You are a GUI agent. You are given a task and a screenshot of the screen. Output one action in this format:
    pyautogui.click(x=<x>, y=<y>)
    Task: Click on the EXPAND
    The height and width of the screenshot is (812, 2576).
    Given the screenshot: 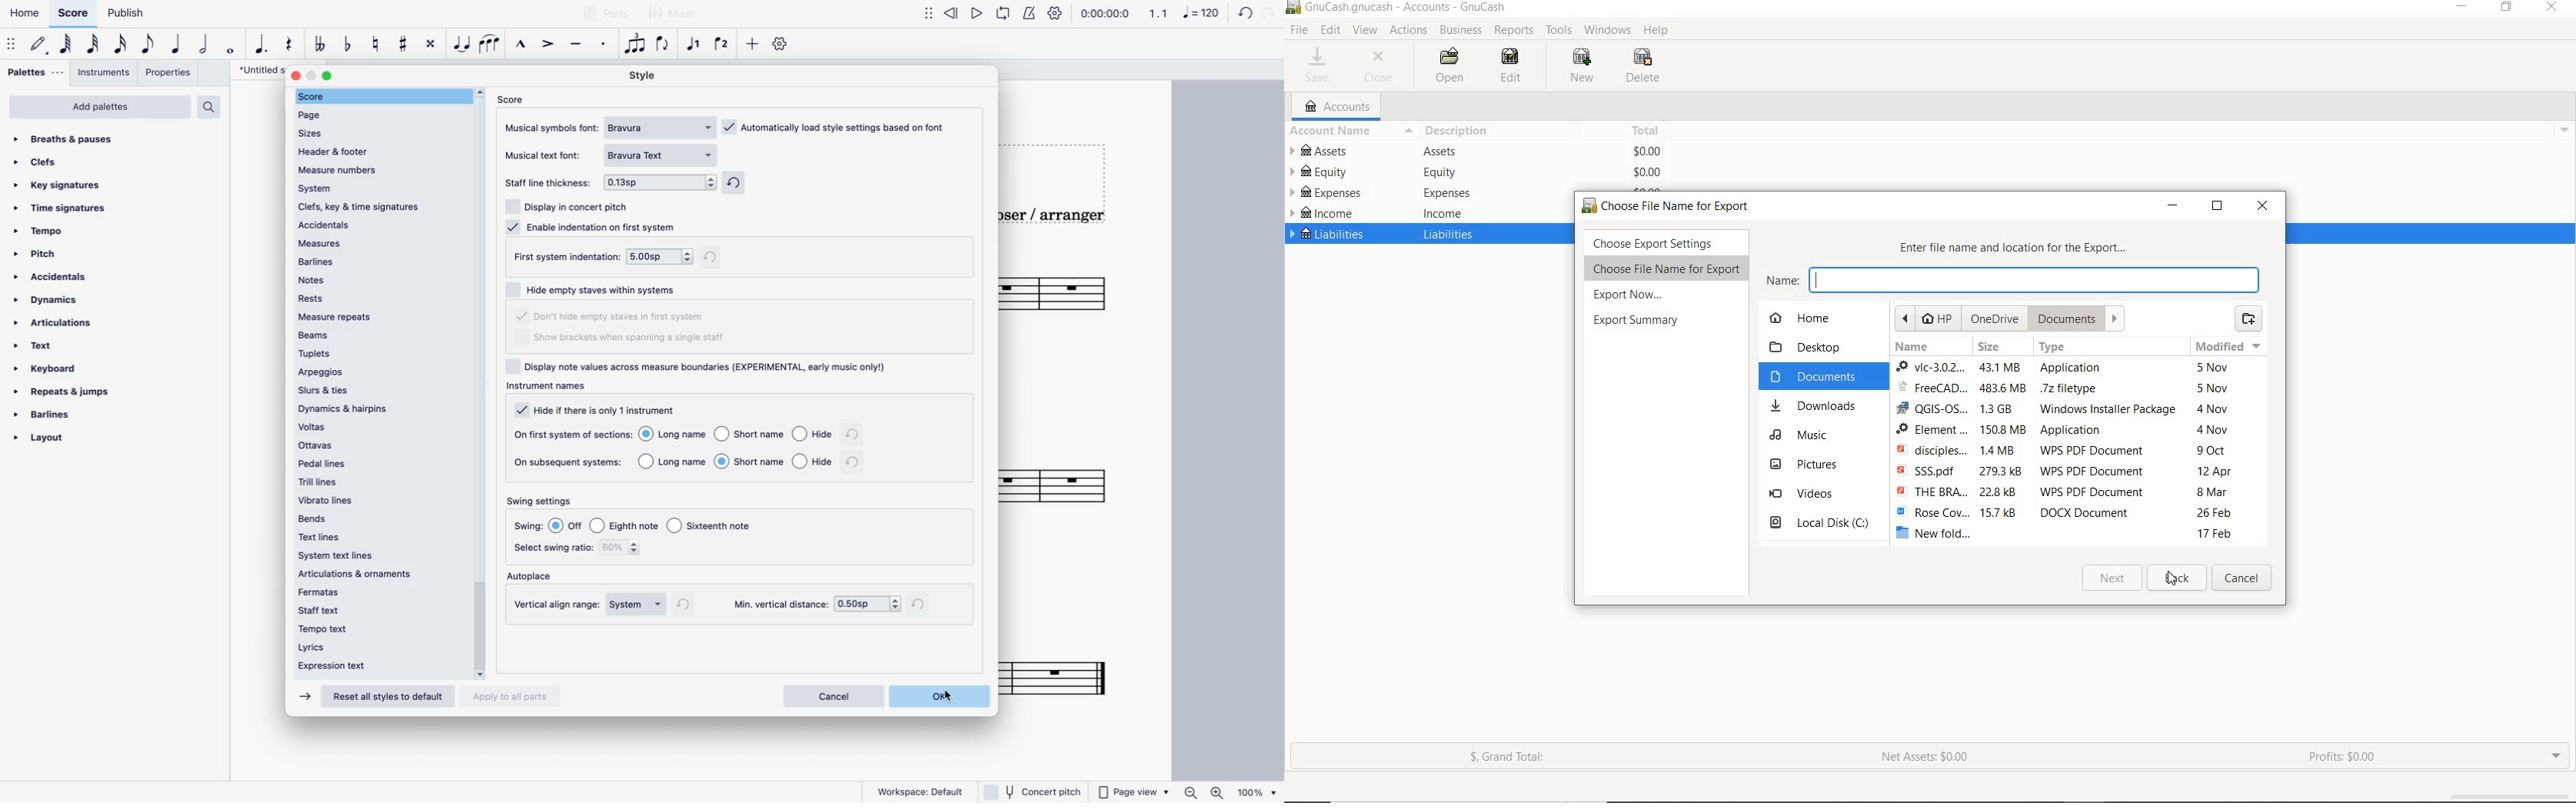 What is the action you would take?
    pyautogui.click(x=2554, y=758)
    